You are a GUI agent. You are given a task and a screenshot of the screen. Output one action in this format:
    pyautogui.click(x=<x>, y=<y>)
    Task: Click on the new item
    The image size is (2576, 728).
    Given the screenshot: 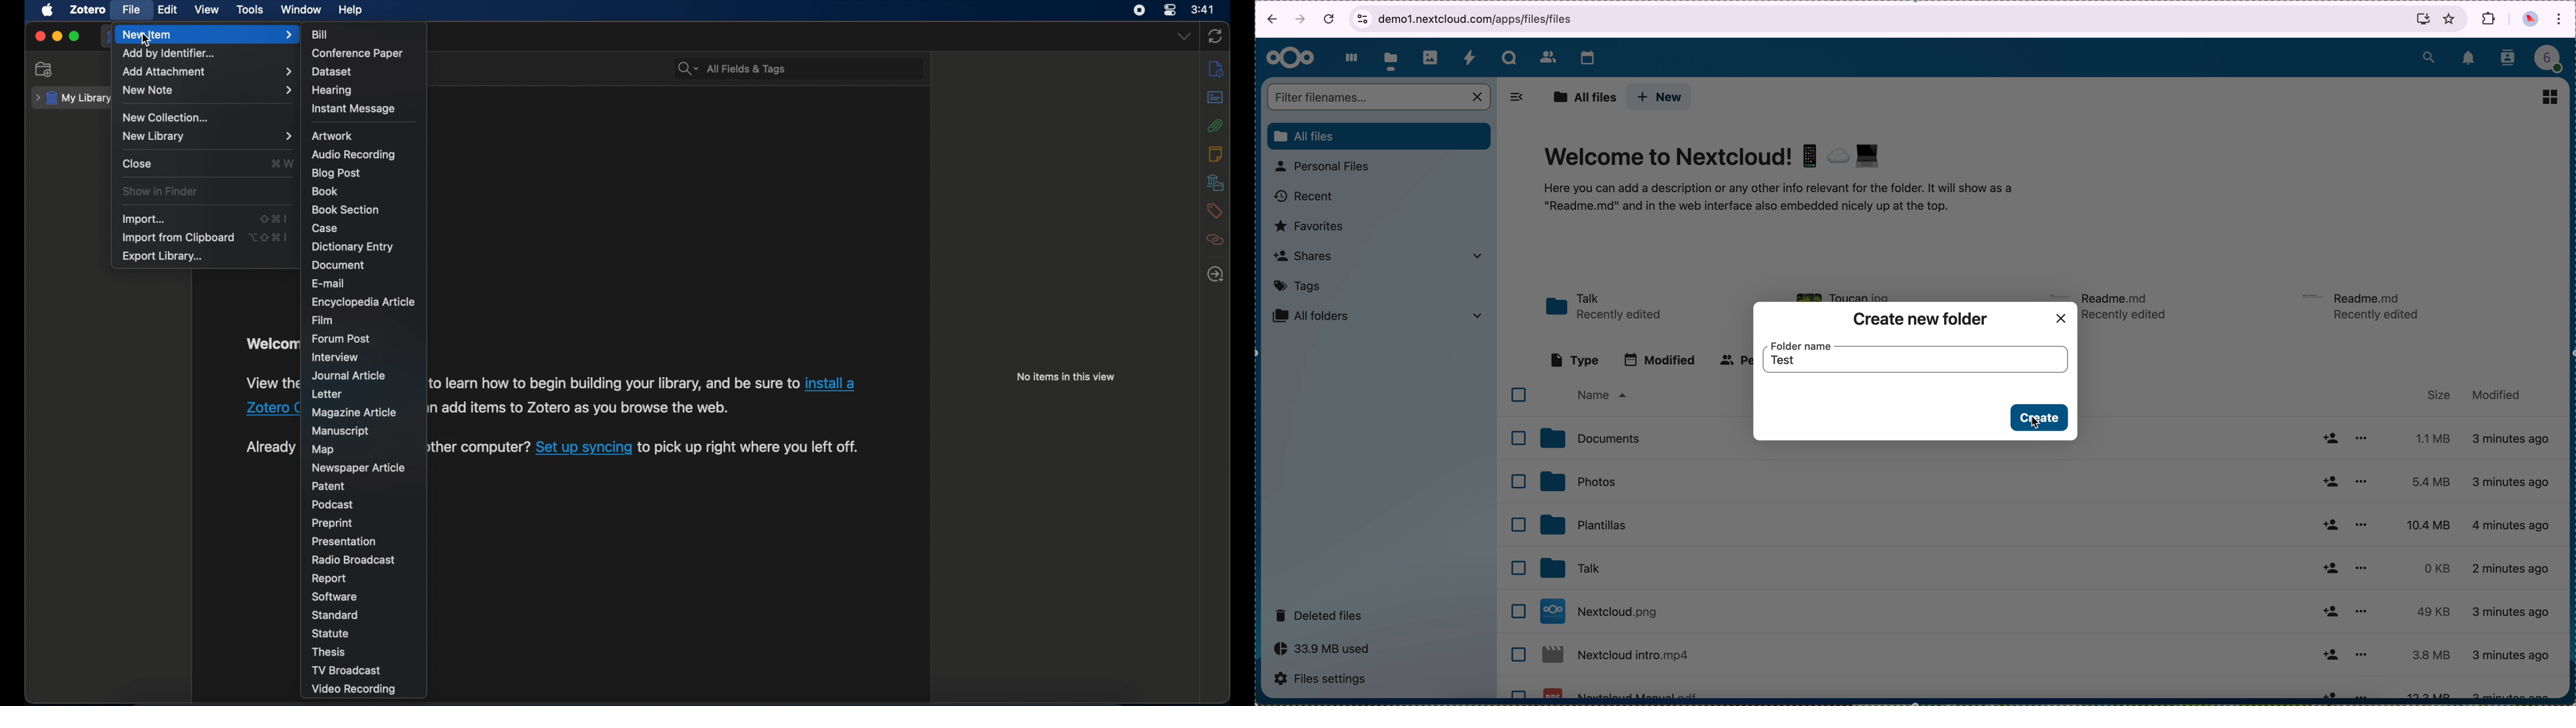 What is the action you would take?
    pyautogui.click(x=207, y=35)
    